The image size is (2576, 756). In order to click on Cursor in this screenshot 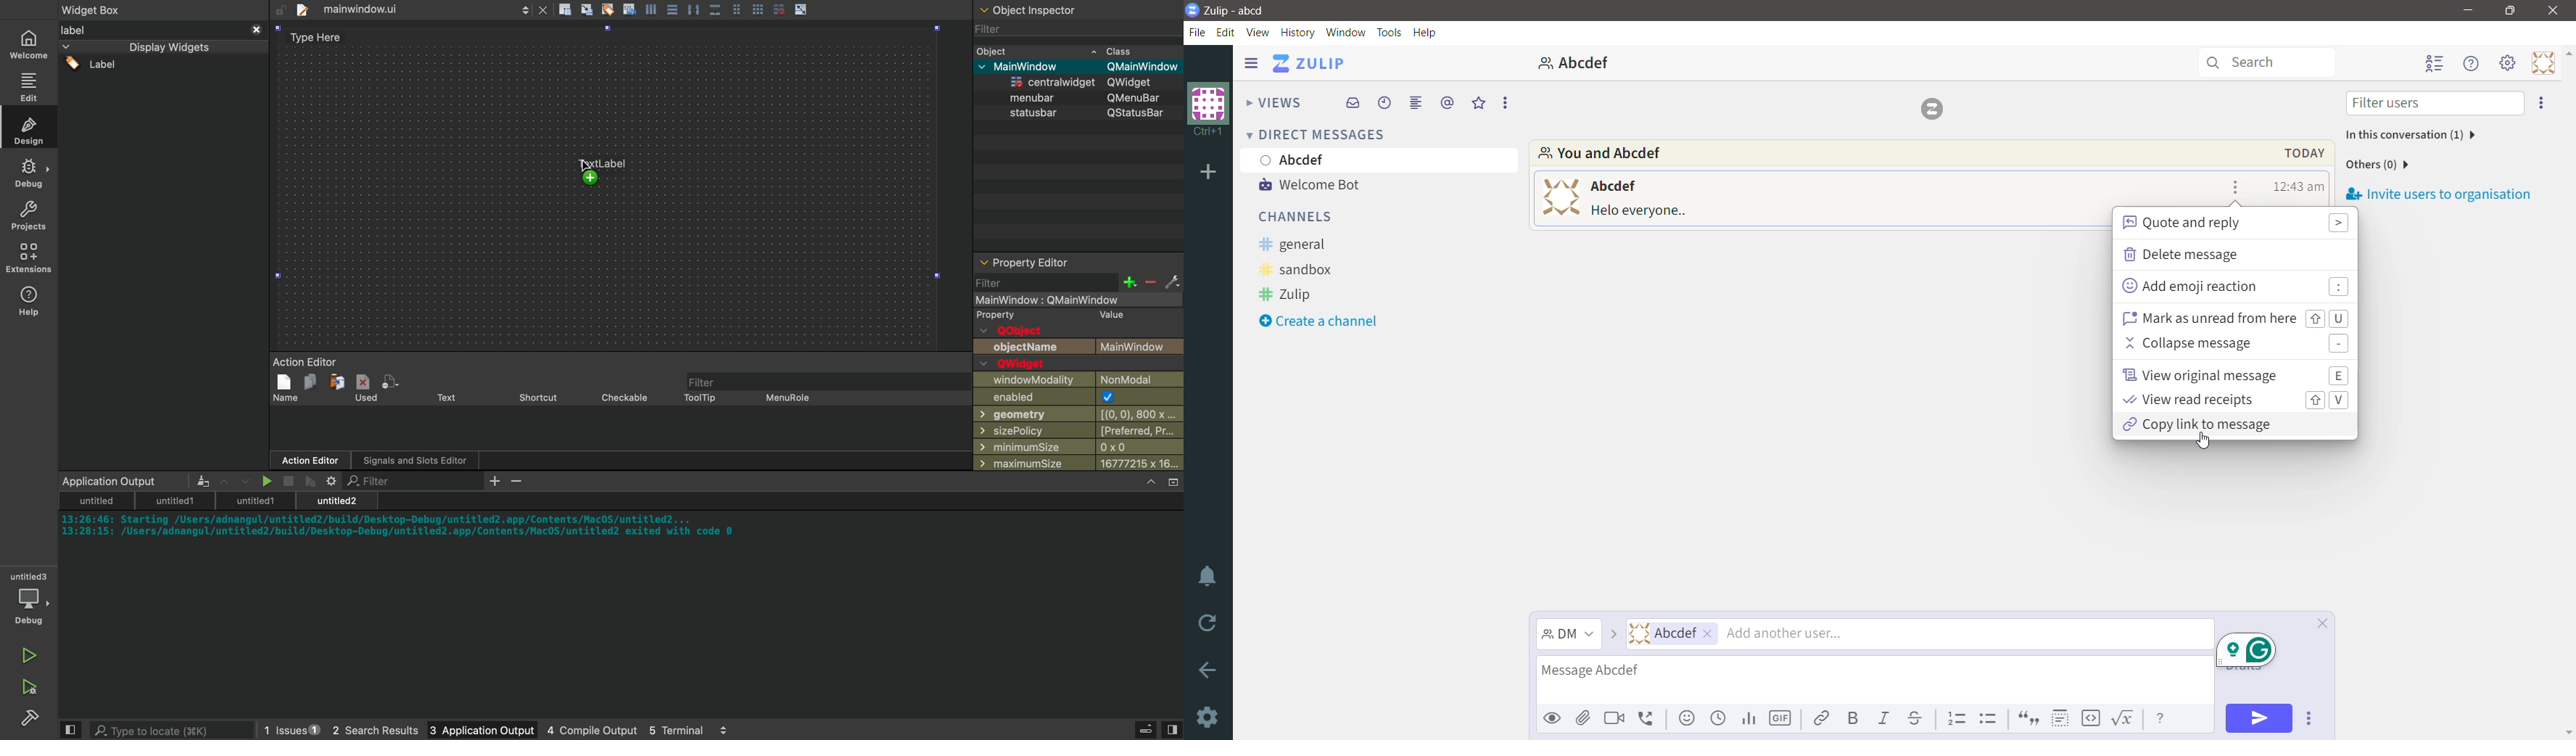, I will do `click(2200, 445)`.